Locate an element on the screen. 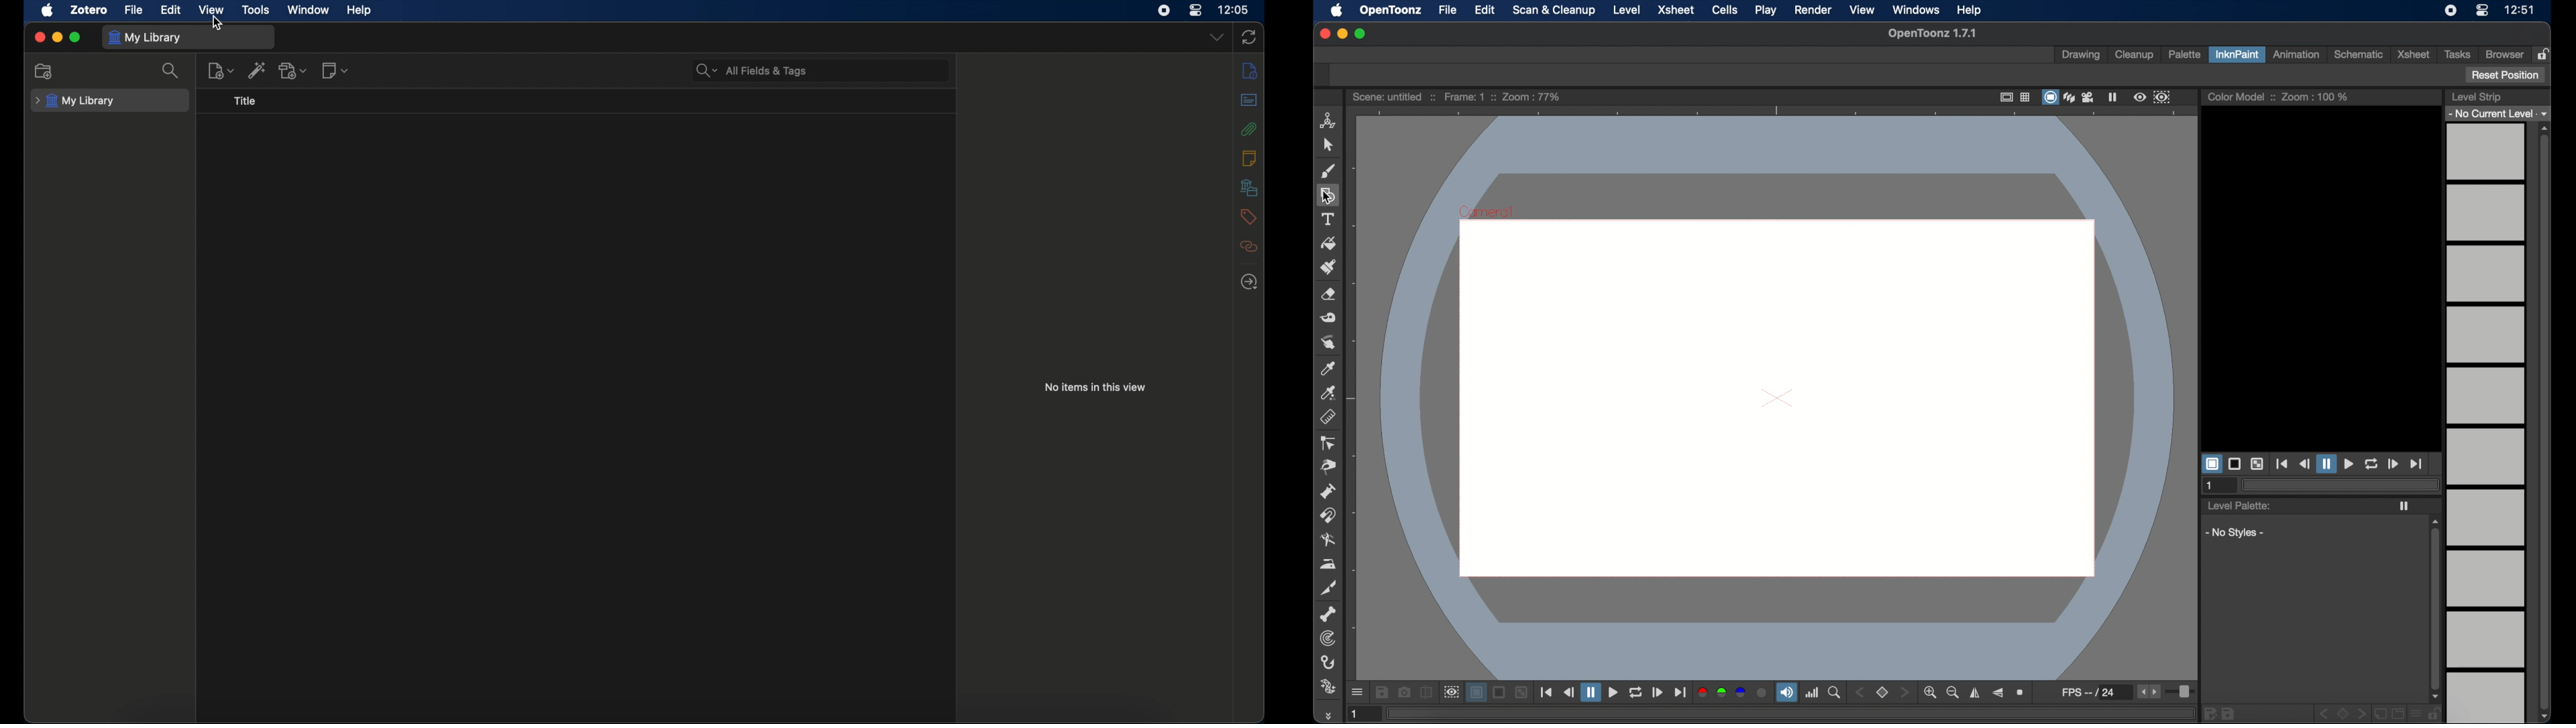 The width and height of the screenshot is (2576, 728). my library is located at coordinates (145, 38).